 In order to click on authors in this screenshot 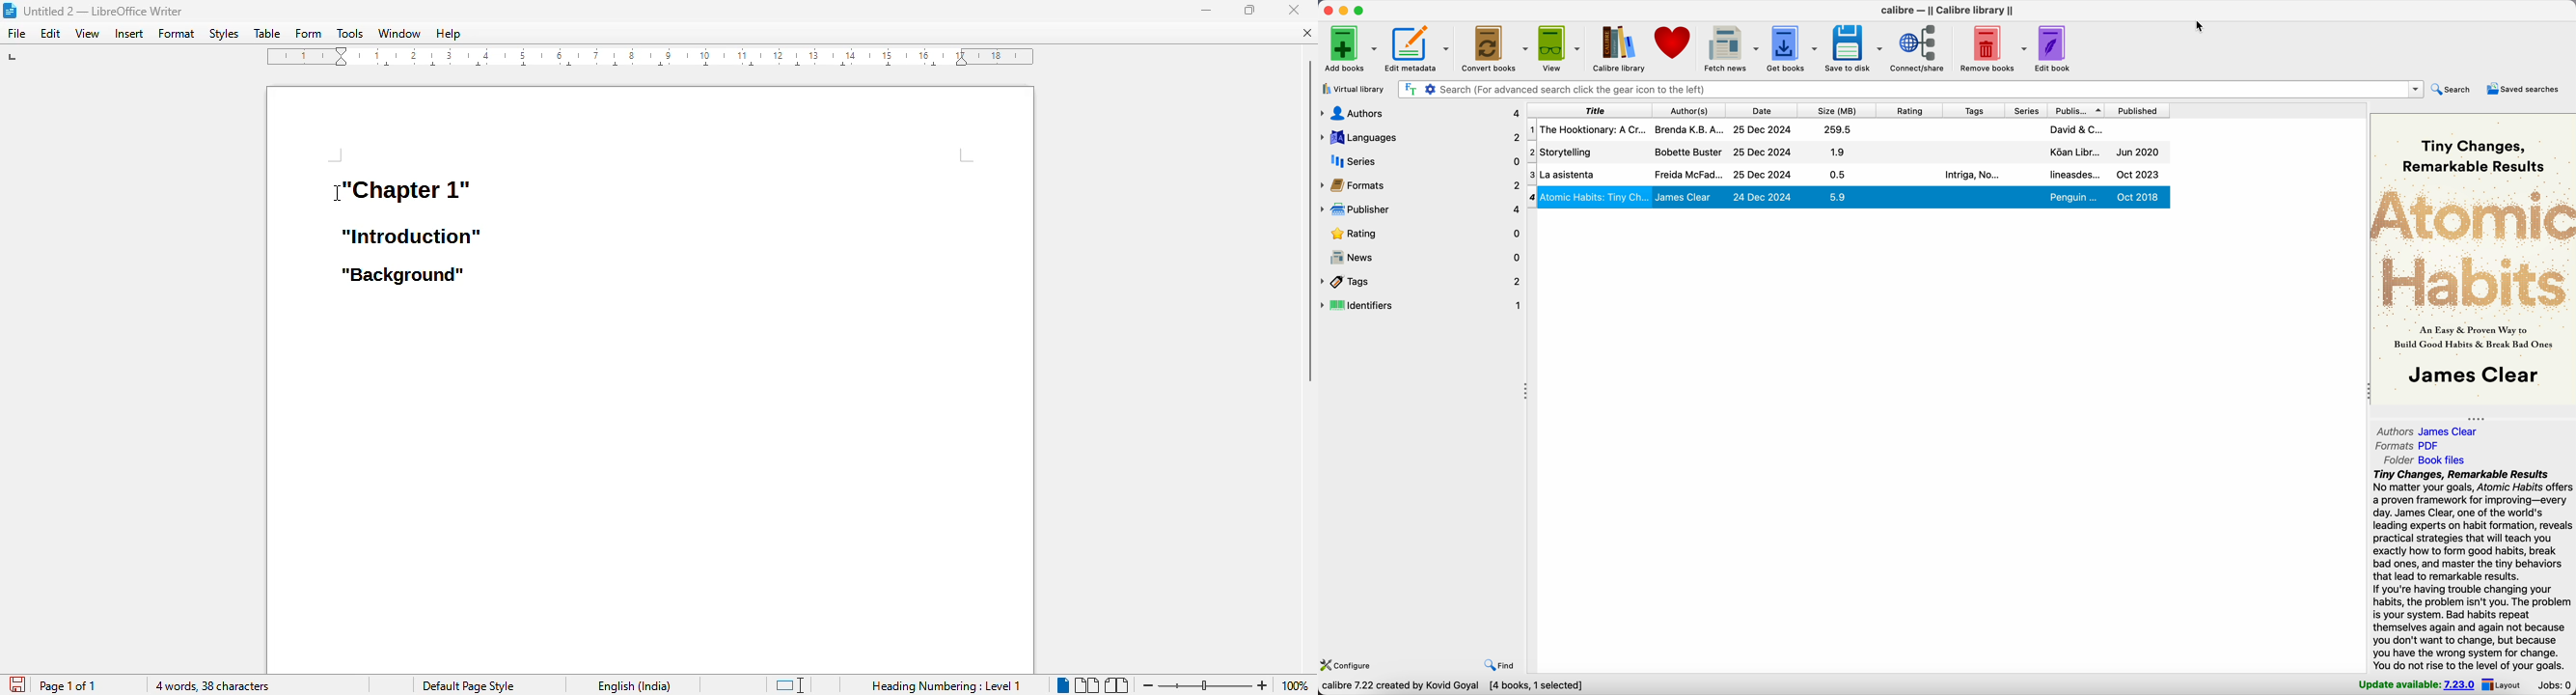, I will do `click(1422, 112)`.